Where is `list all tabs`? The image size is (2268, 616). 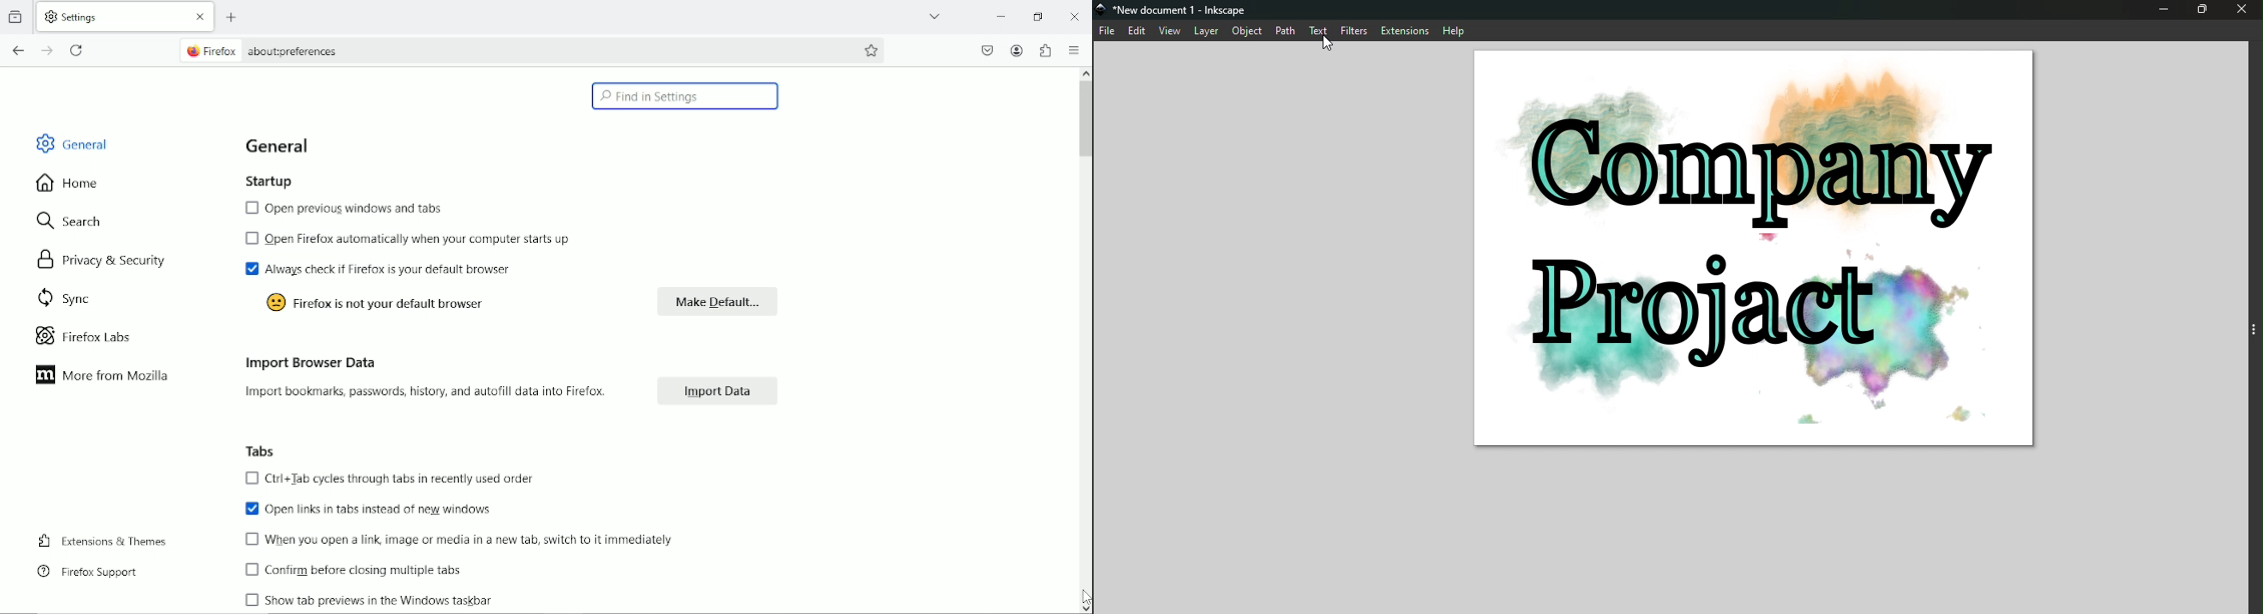 list all tabs is located at coordinates (936, 16).